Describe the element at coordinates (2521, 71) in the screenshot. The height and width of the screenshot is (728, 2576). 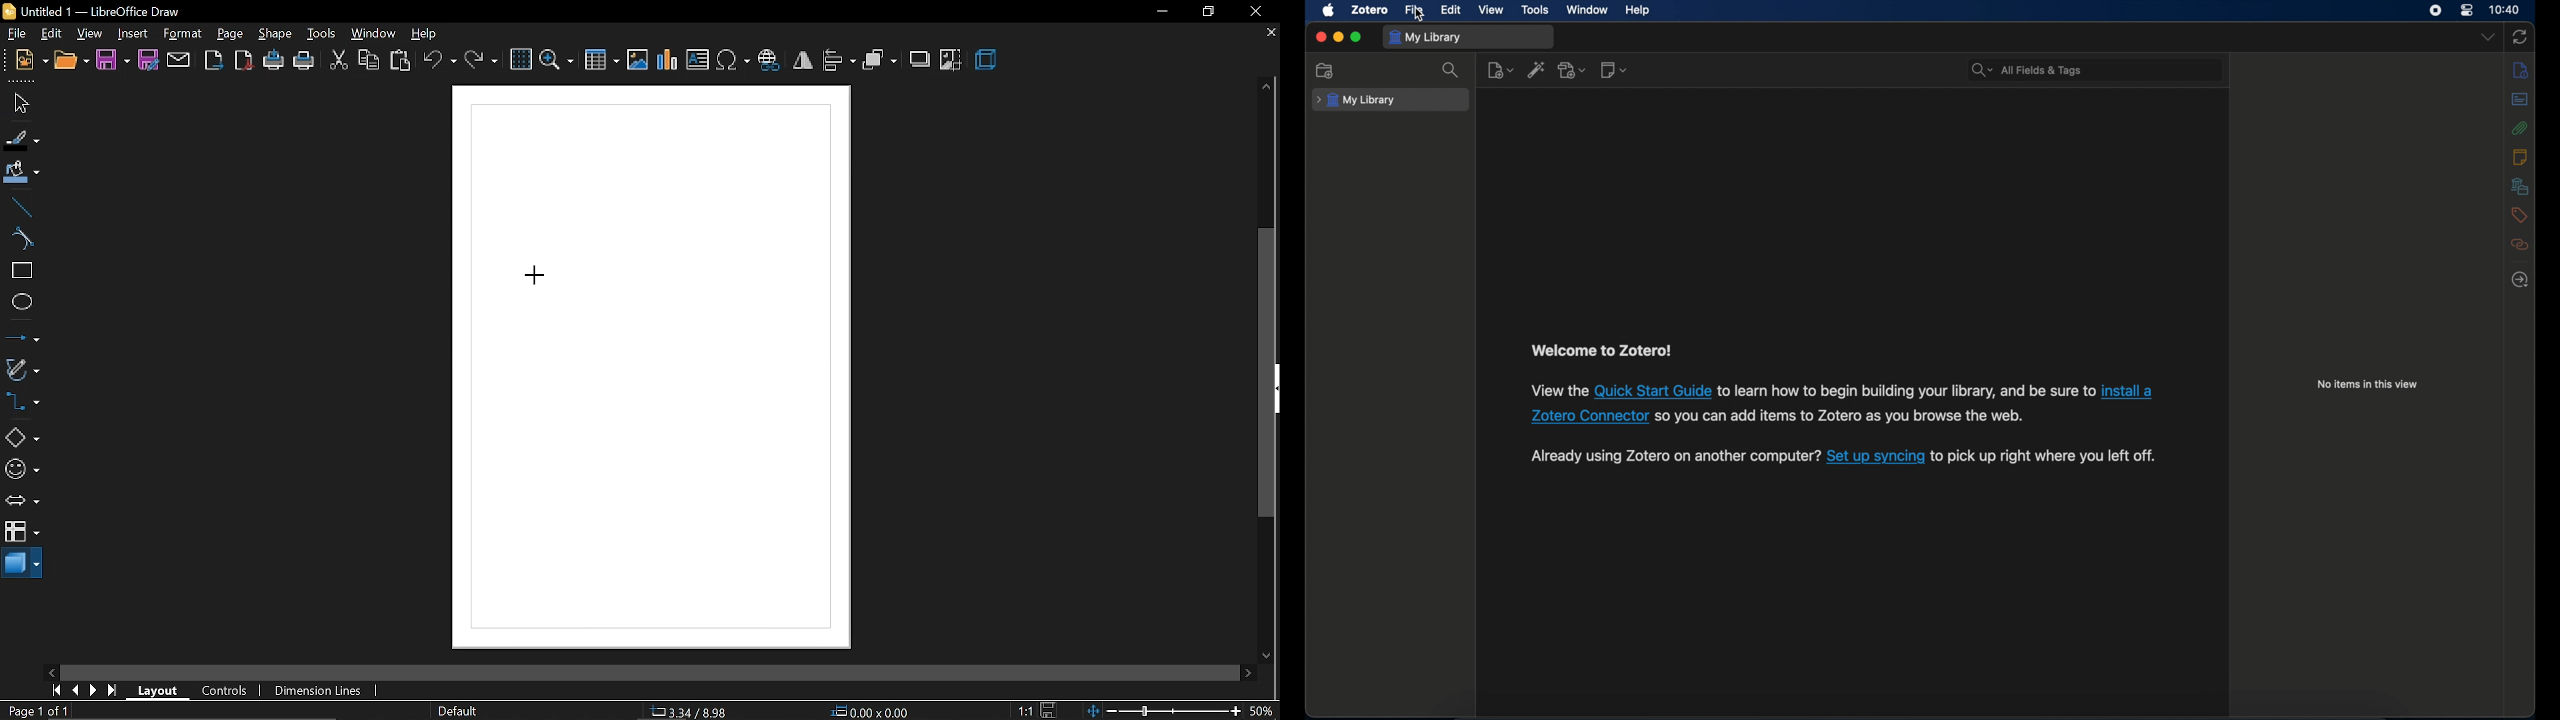
I see `info` at that location.